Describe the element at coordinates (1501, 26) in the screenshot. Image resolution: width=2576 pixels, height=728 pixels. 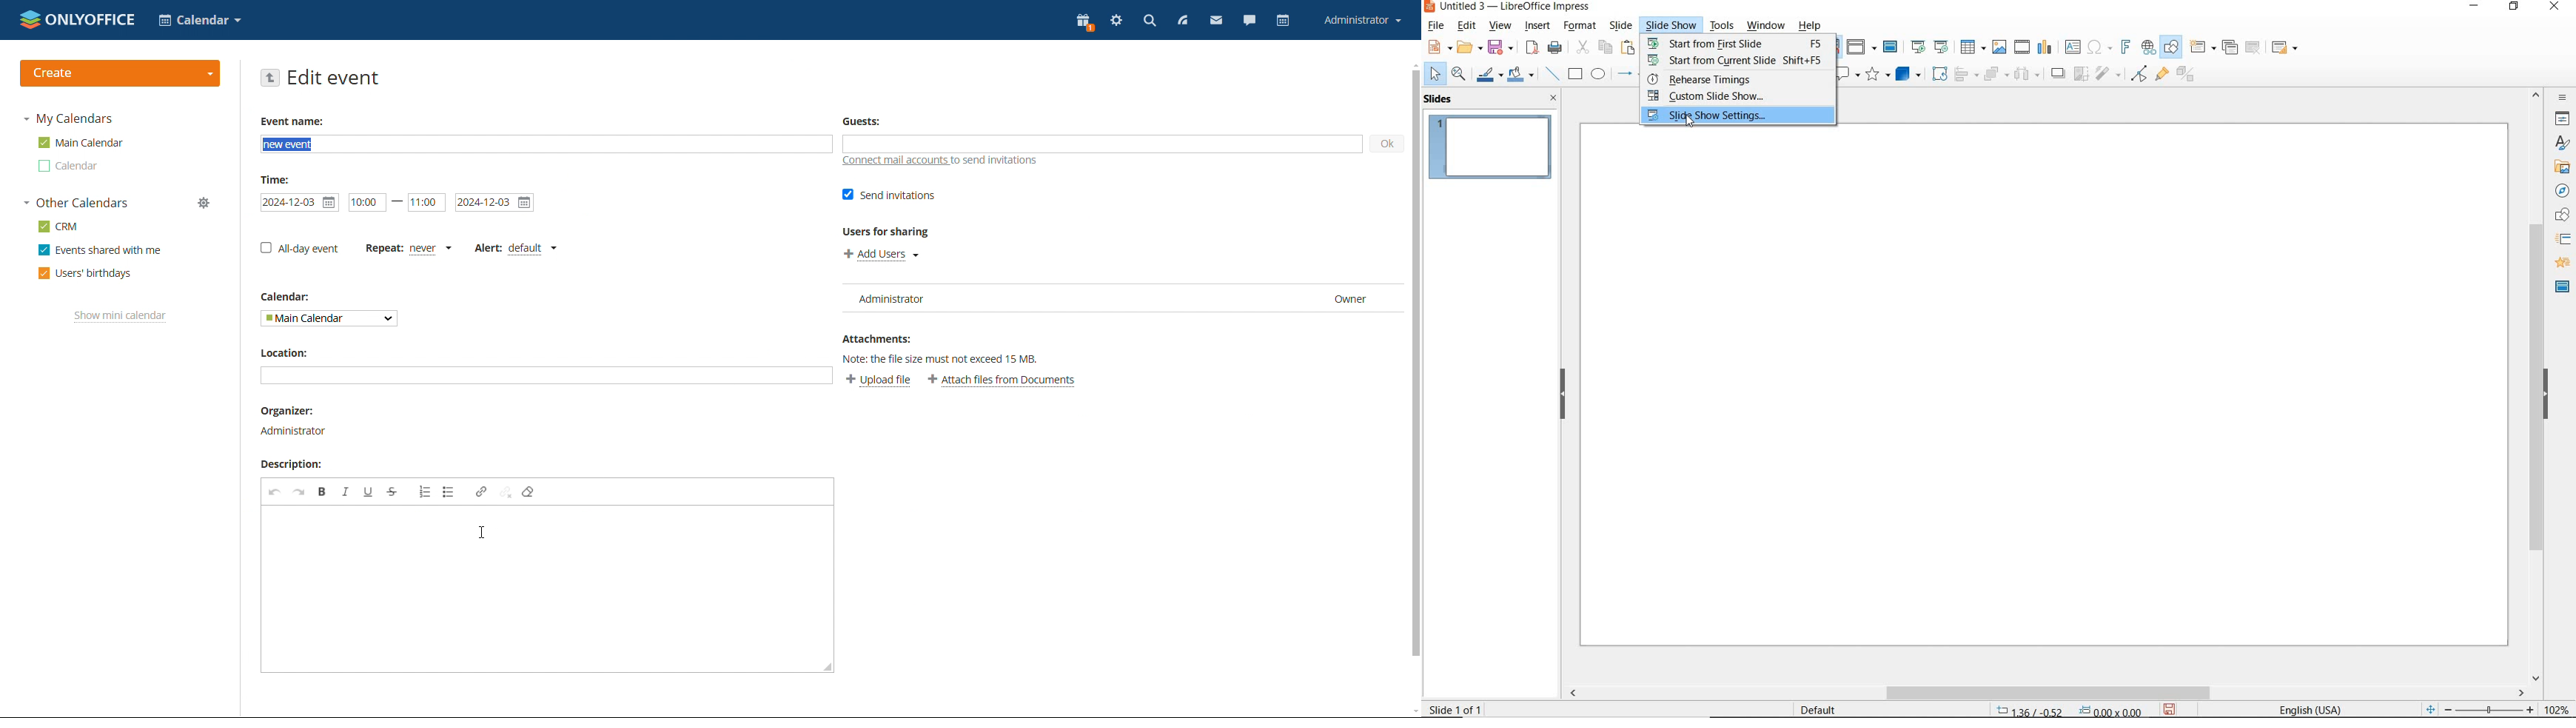
I see `VIEW` at that location.